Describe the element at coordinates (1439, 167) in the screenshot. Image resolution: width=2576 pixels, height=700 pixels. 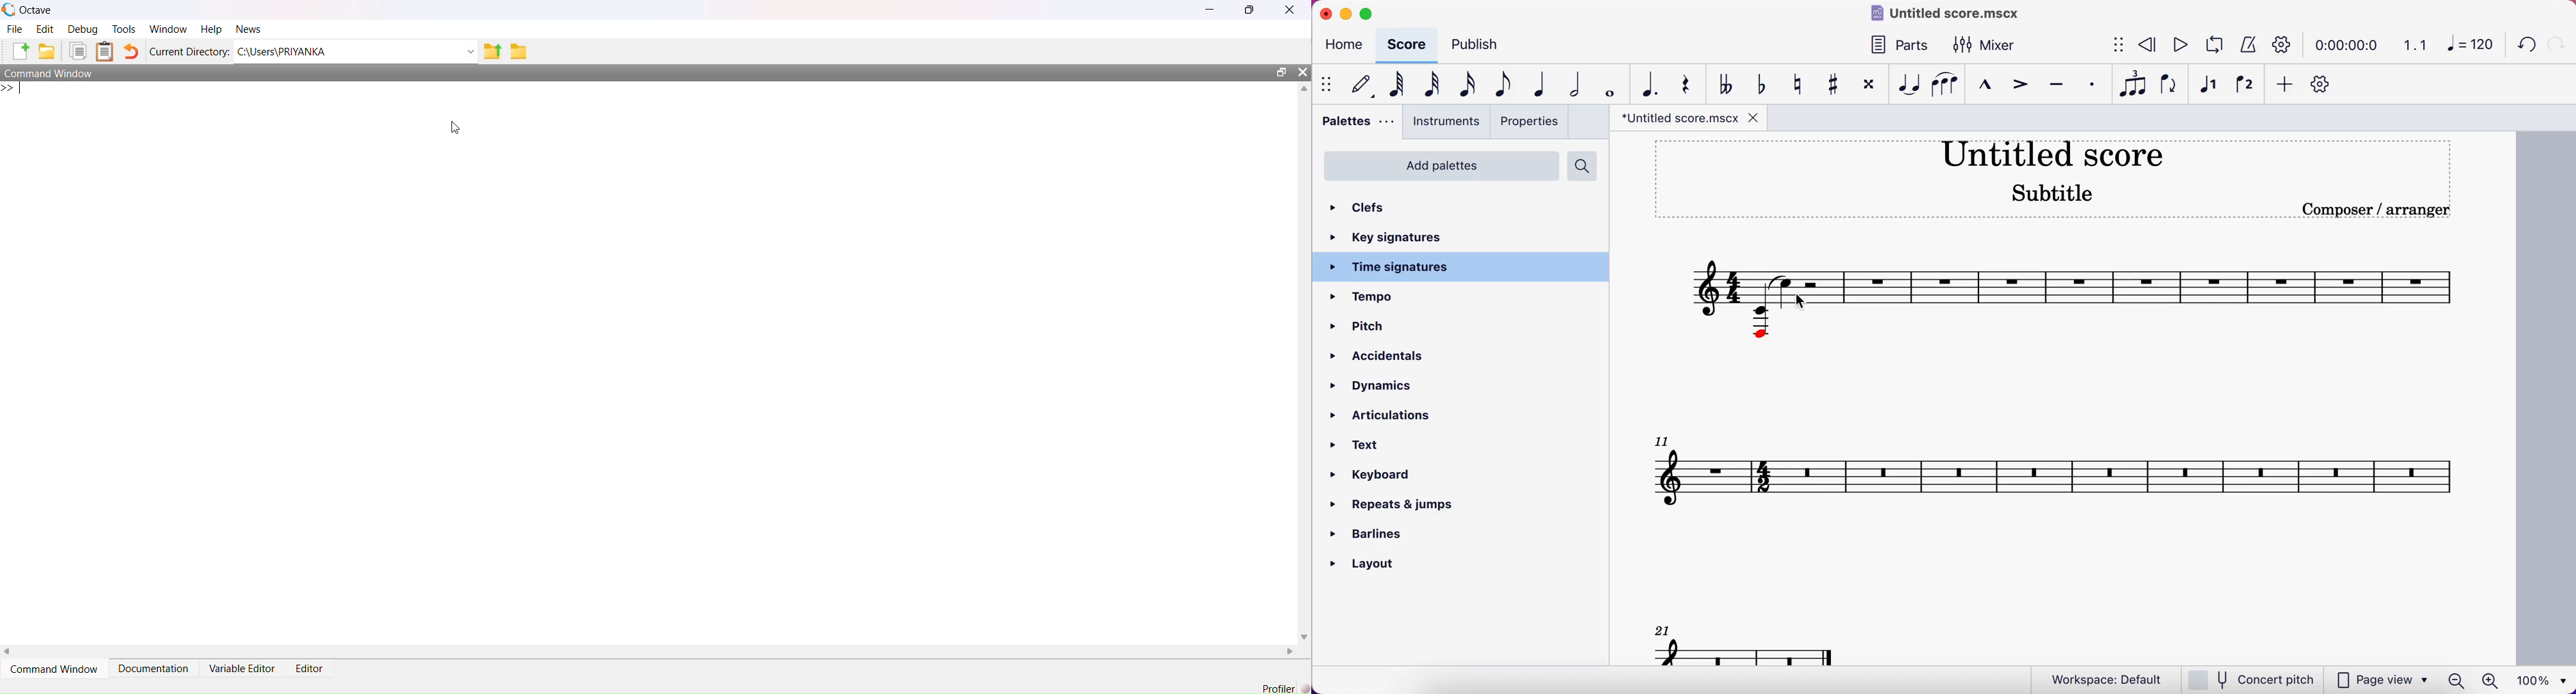
I see `add palettes` at that location.